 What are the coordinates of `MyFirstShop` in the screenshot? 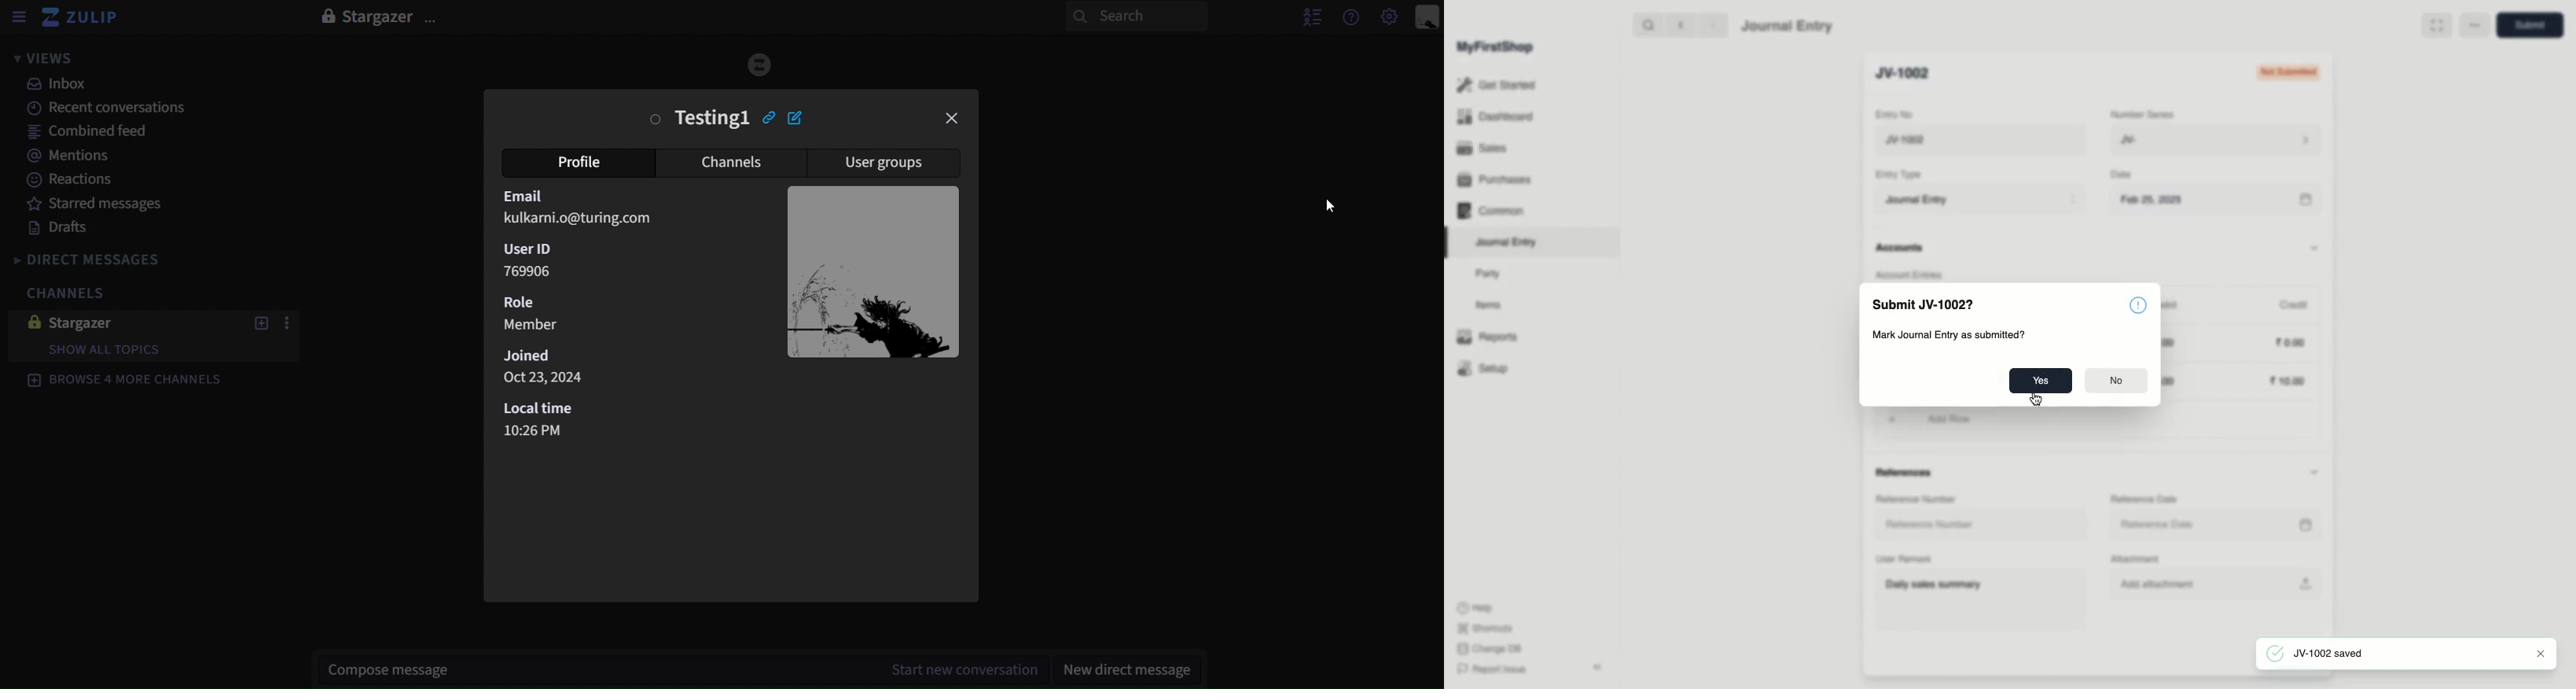 It's located at (1494, 48).